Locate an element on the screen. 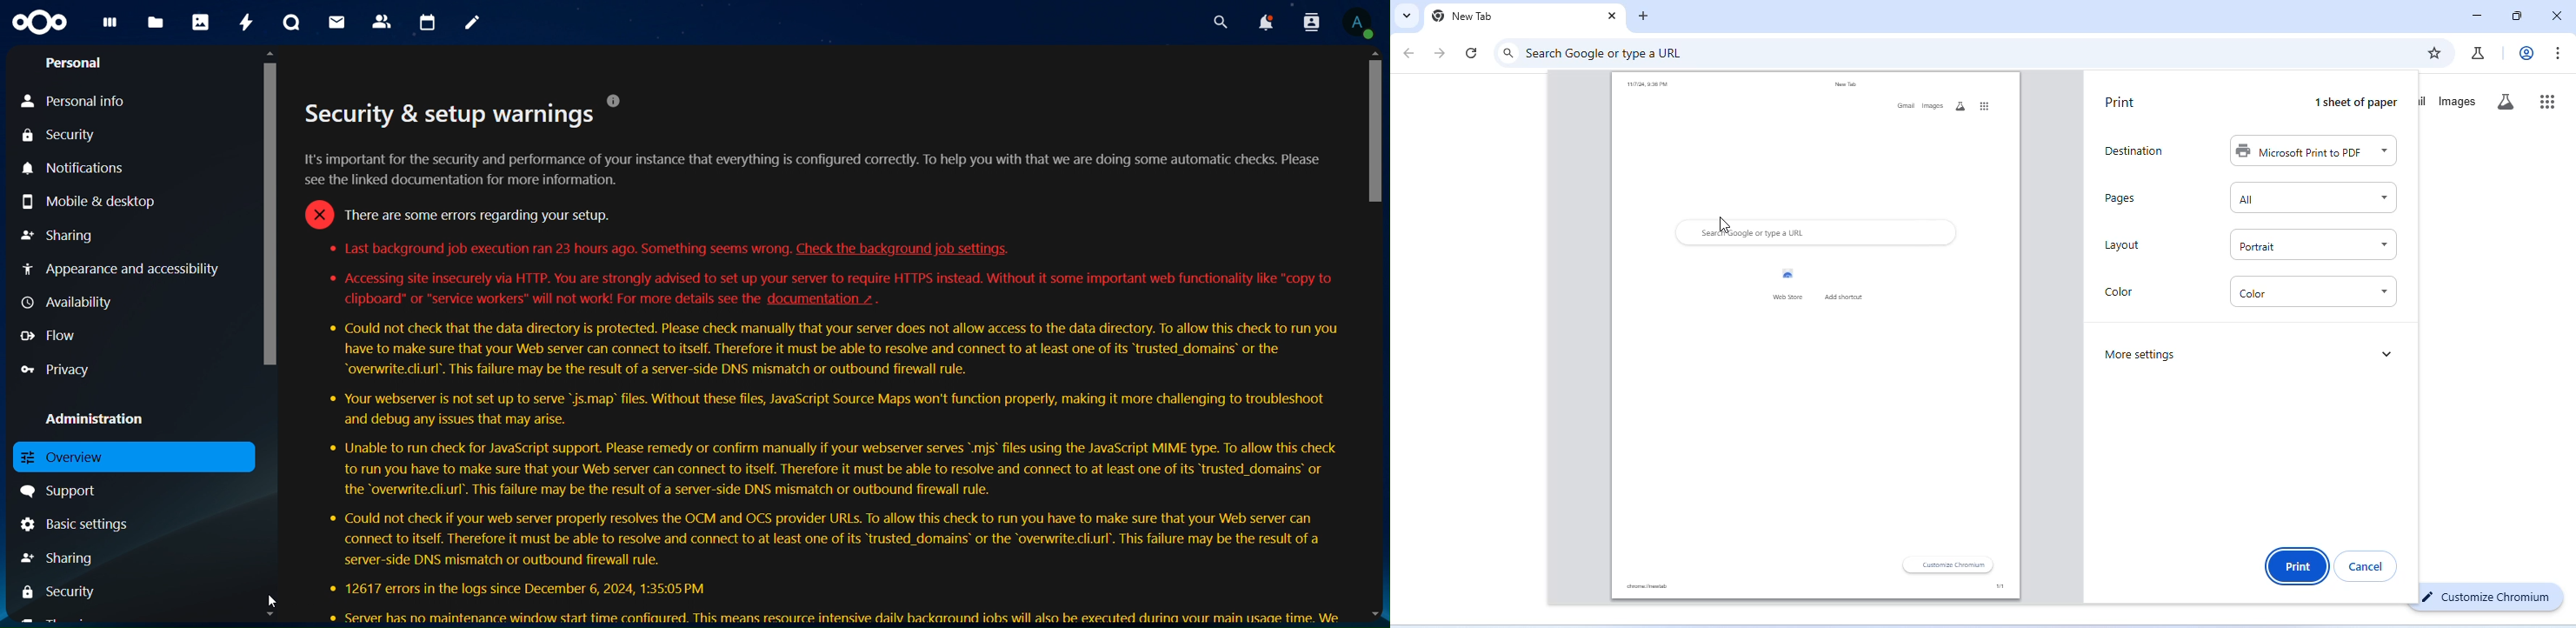 The height and width of the screenshot is (644, 2576). print is located at coordinates (2119, 103).